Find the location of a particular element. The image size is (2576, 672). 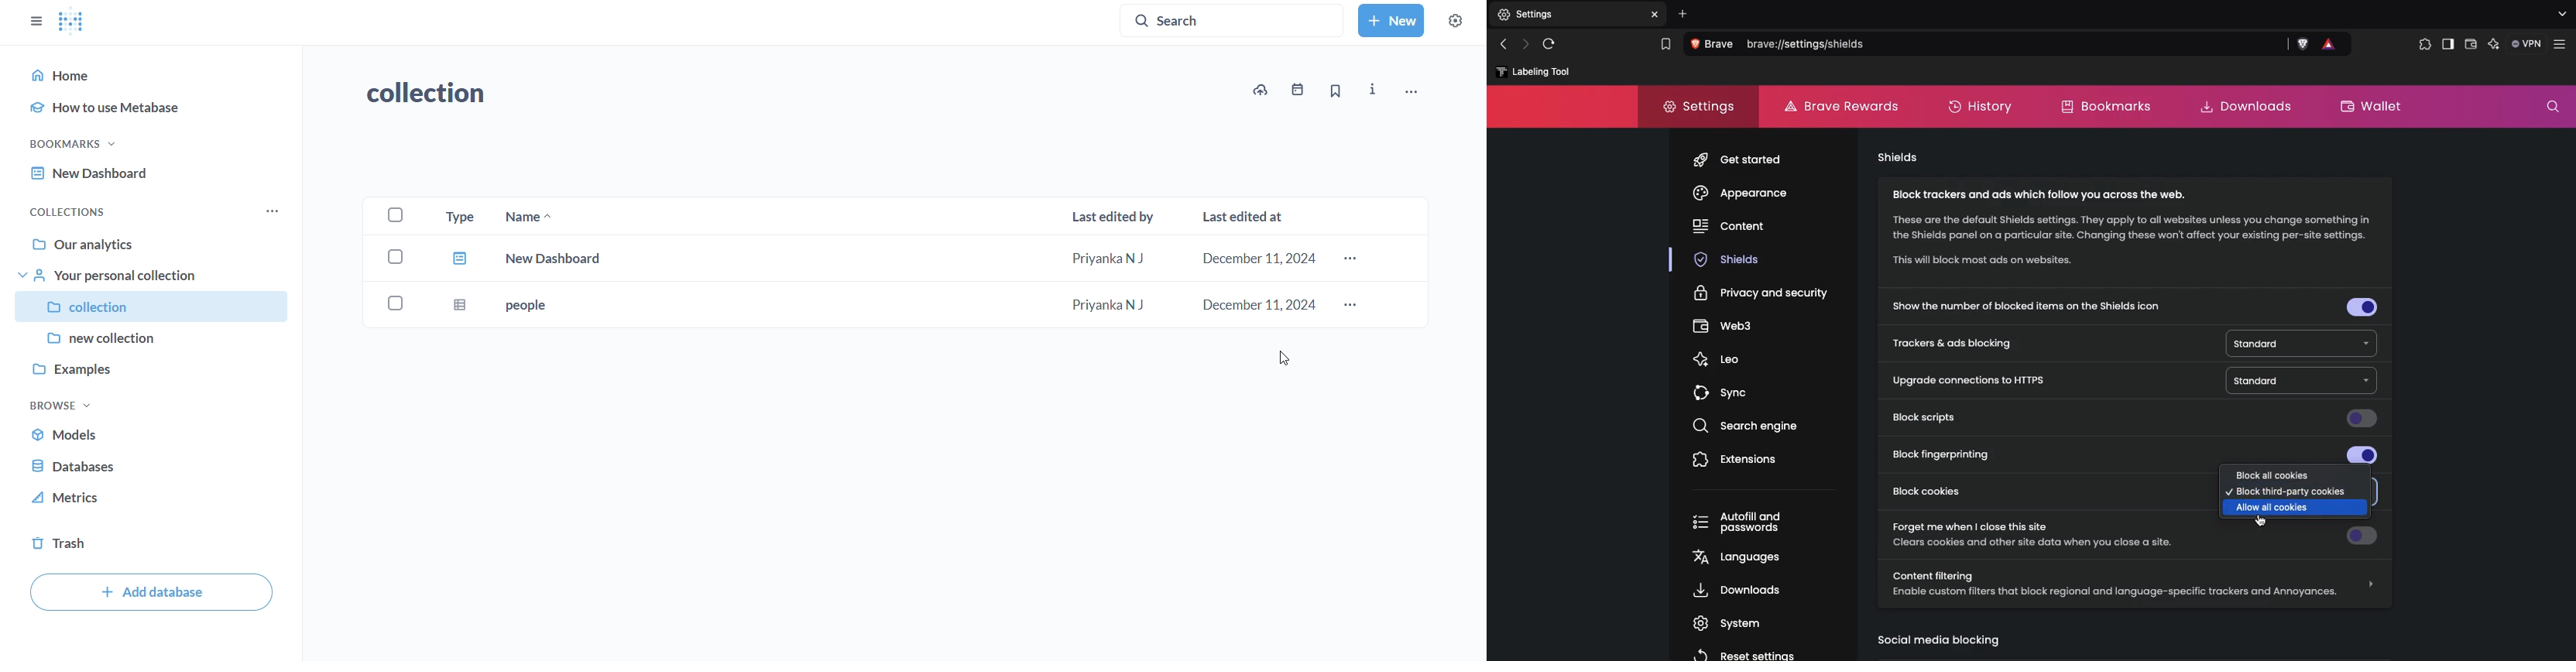

content is located at coordinates (1729, 228).